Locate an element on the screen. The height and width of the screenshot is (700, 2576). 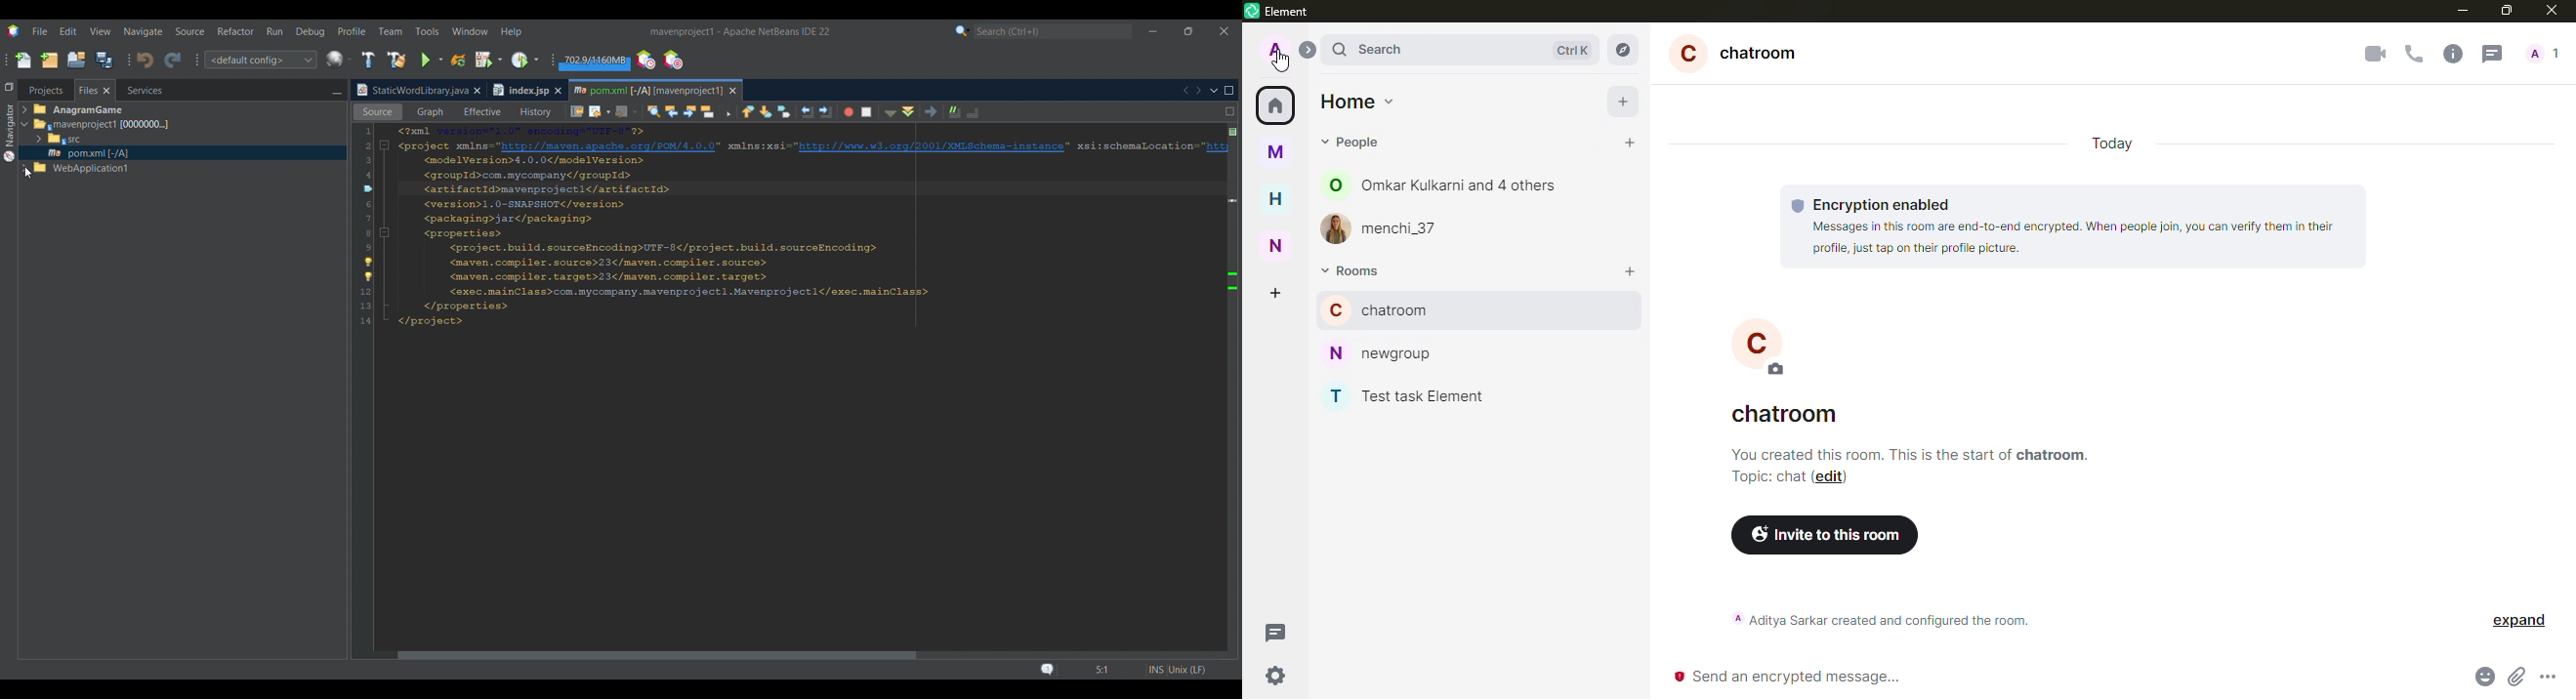
ctrl K is located at coordinates (1569, 50).